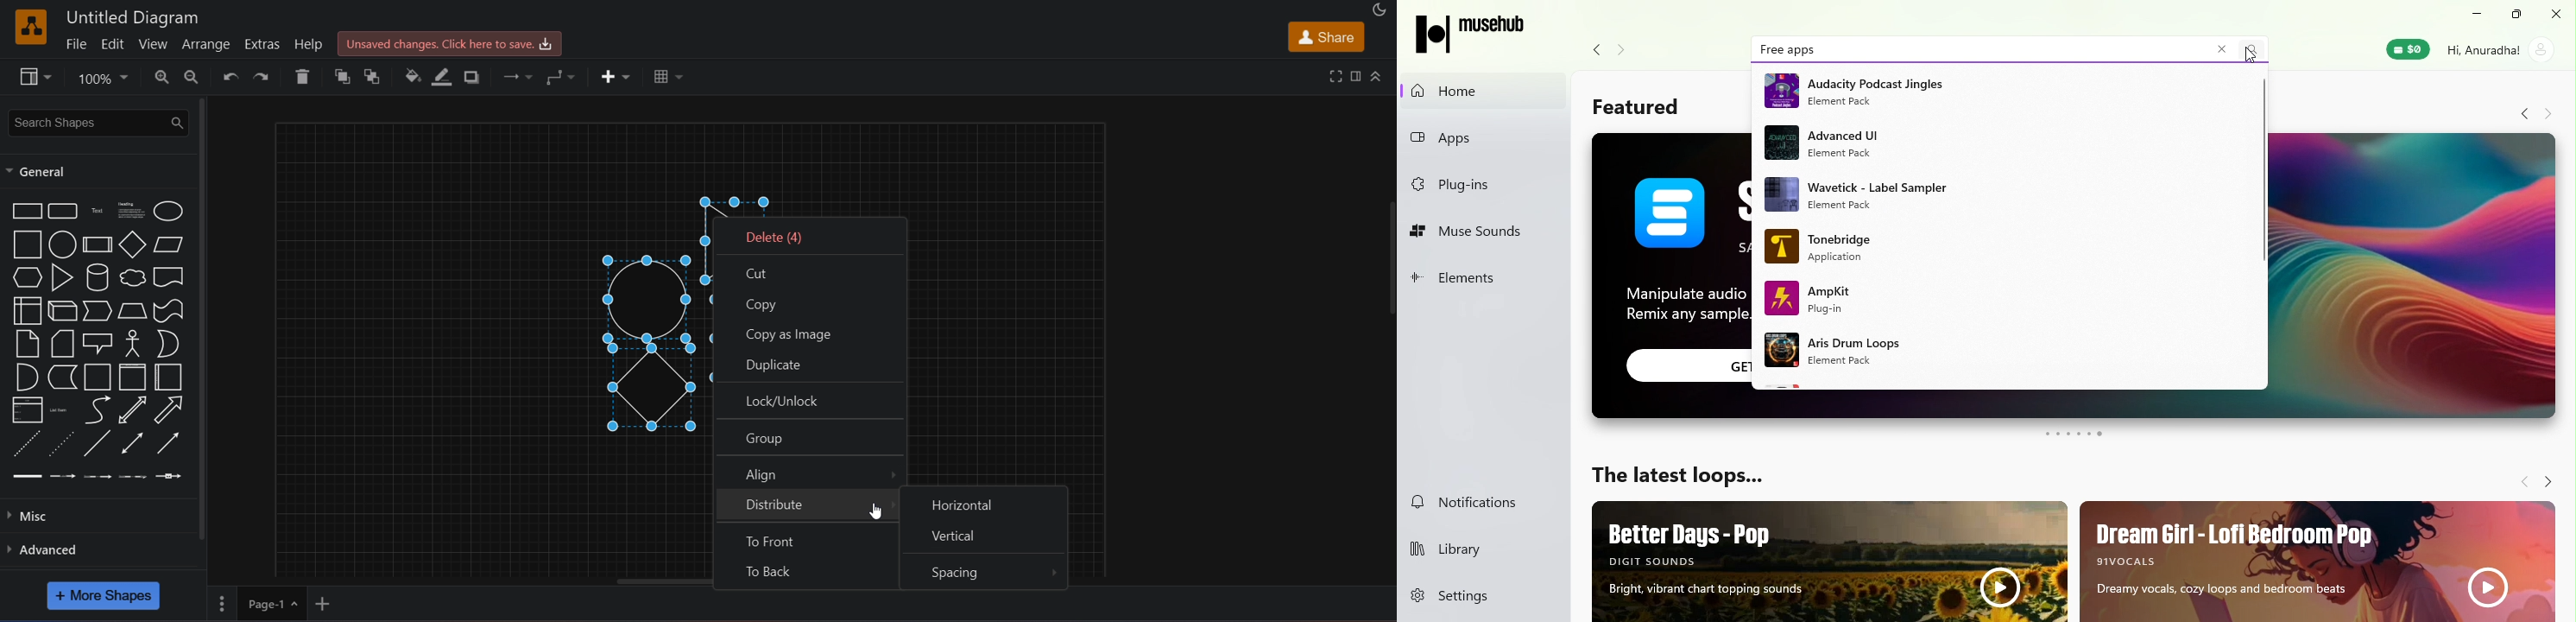 This screenshot has width=2576, height=644. I want to click on circle, so click(62, 245).